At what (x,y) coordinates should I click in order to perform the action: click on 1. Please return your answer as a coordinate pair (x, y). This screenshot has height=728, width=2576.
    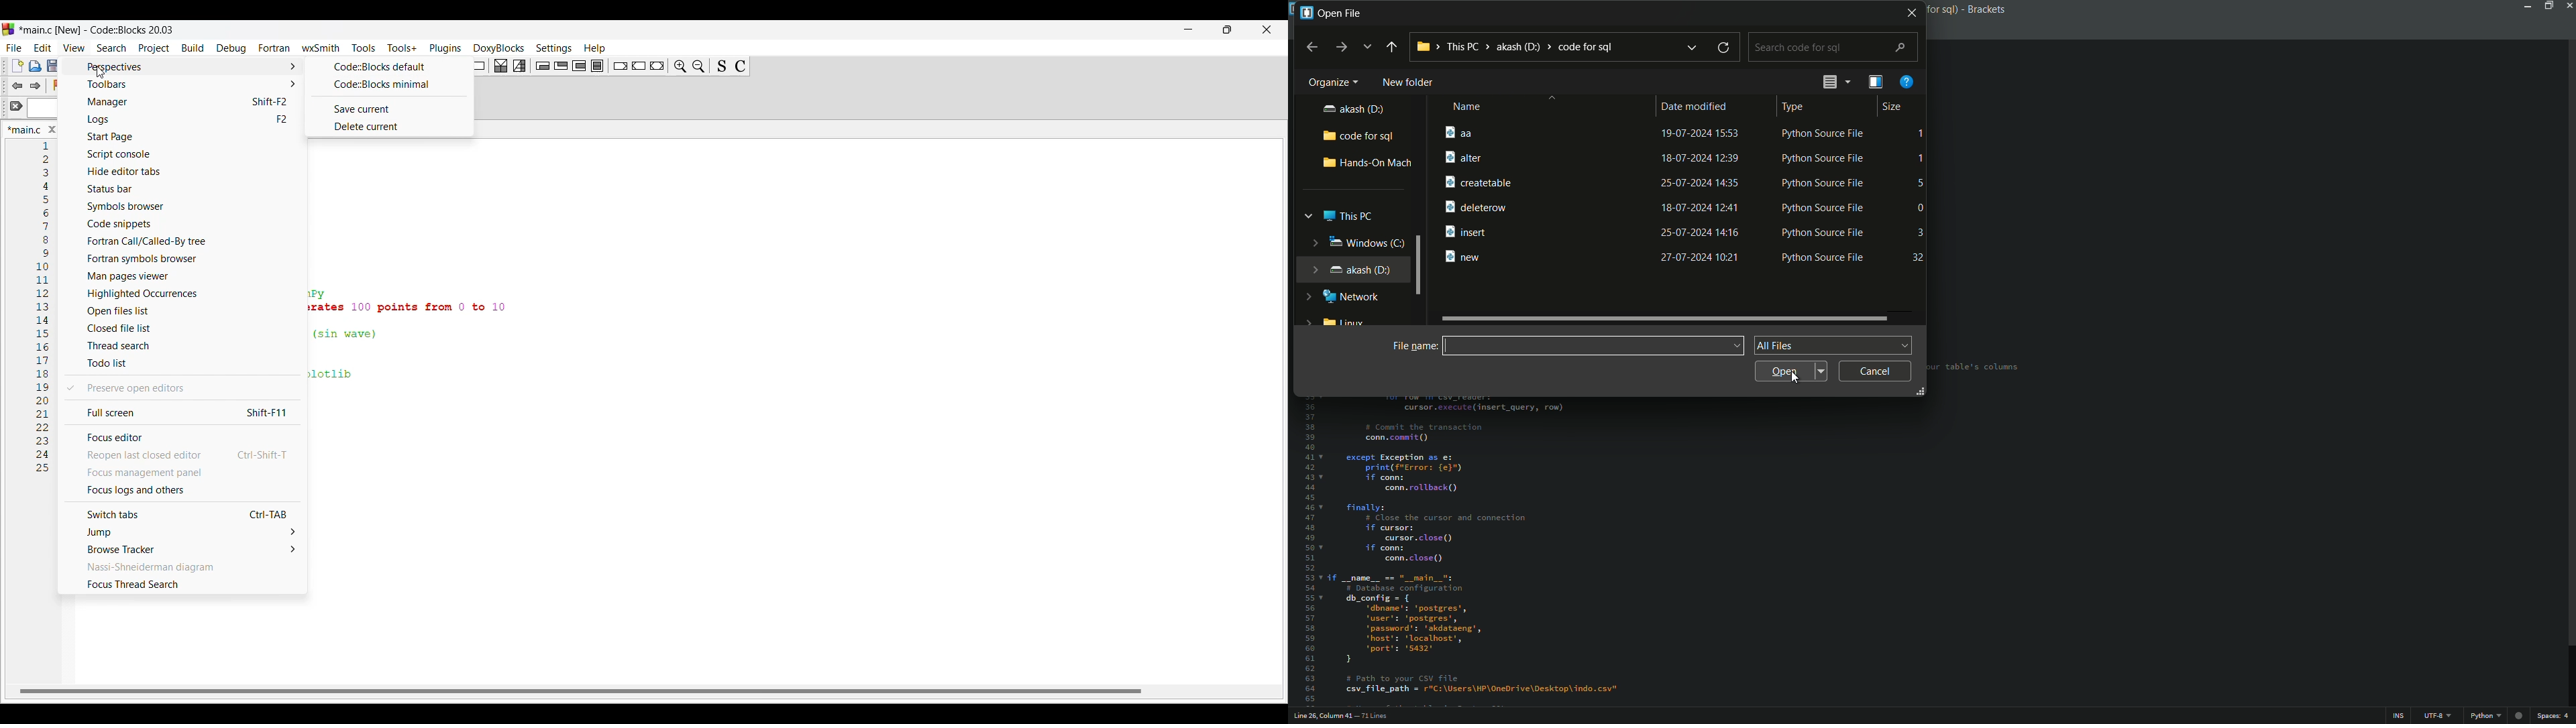
    Looking at the image, I should click on (1921, 158).